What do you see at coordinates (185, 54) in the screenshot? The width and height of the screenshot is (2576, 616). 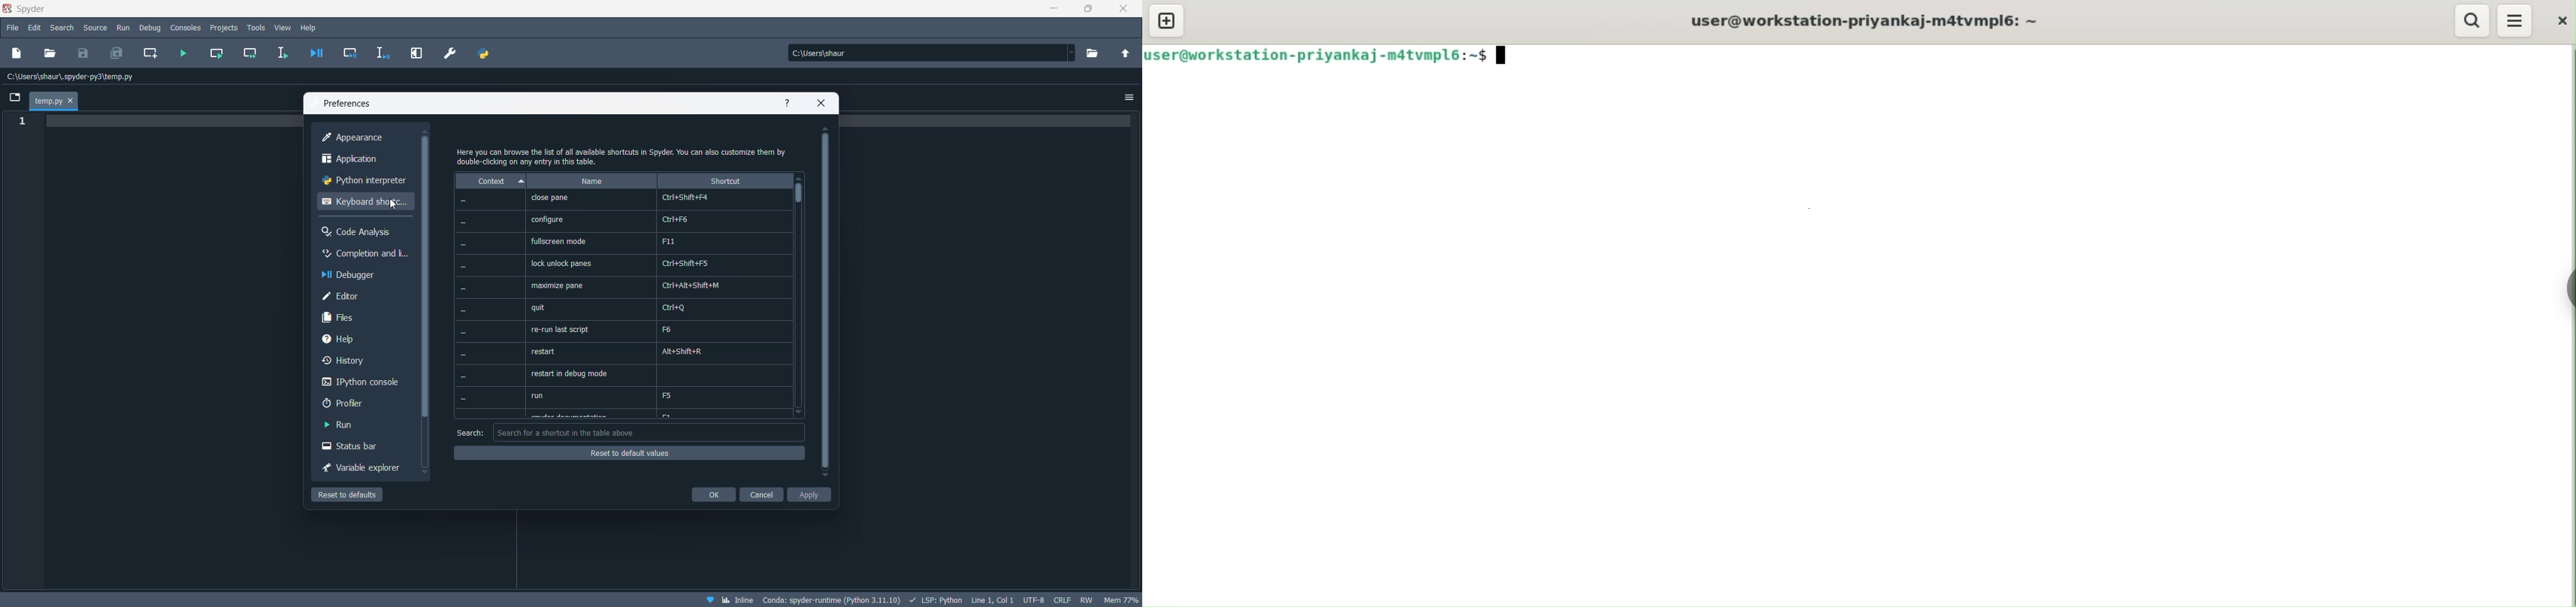 I see `run file` at bounding box center [185, 54].